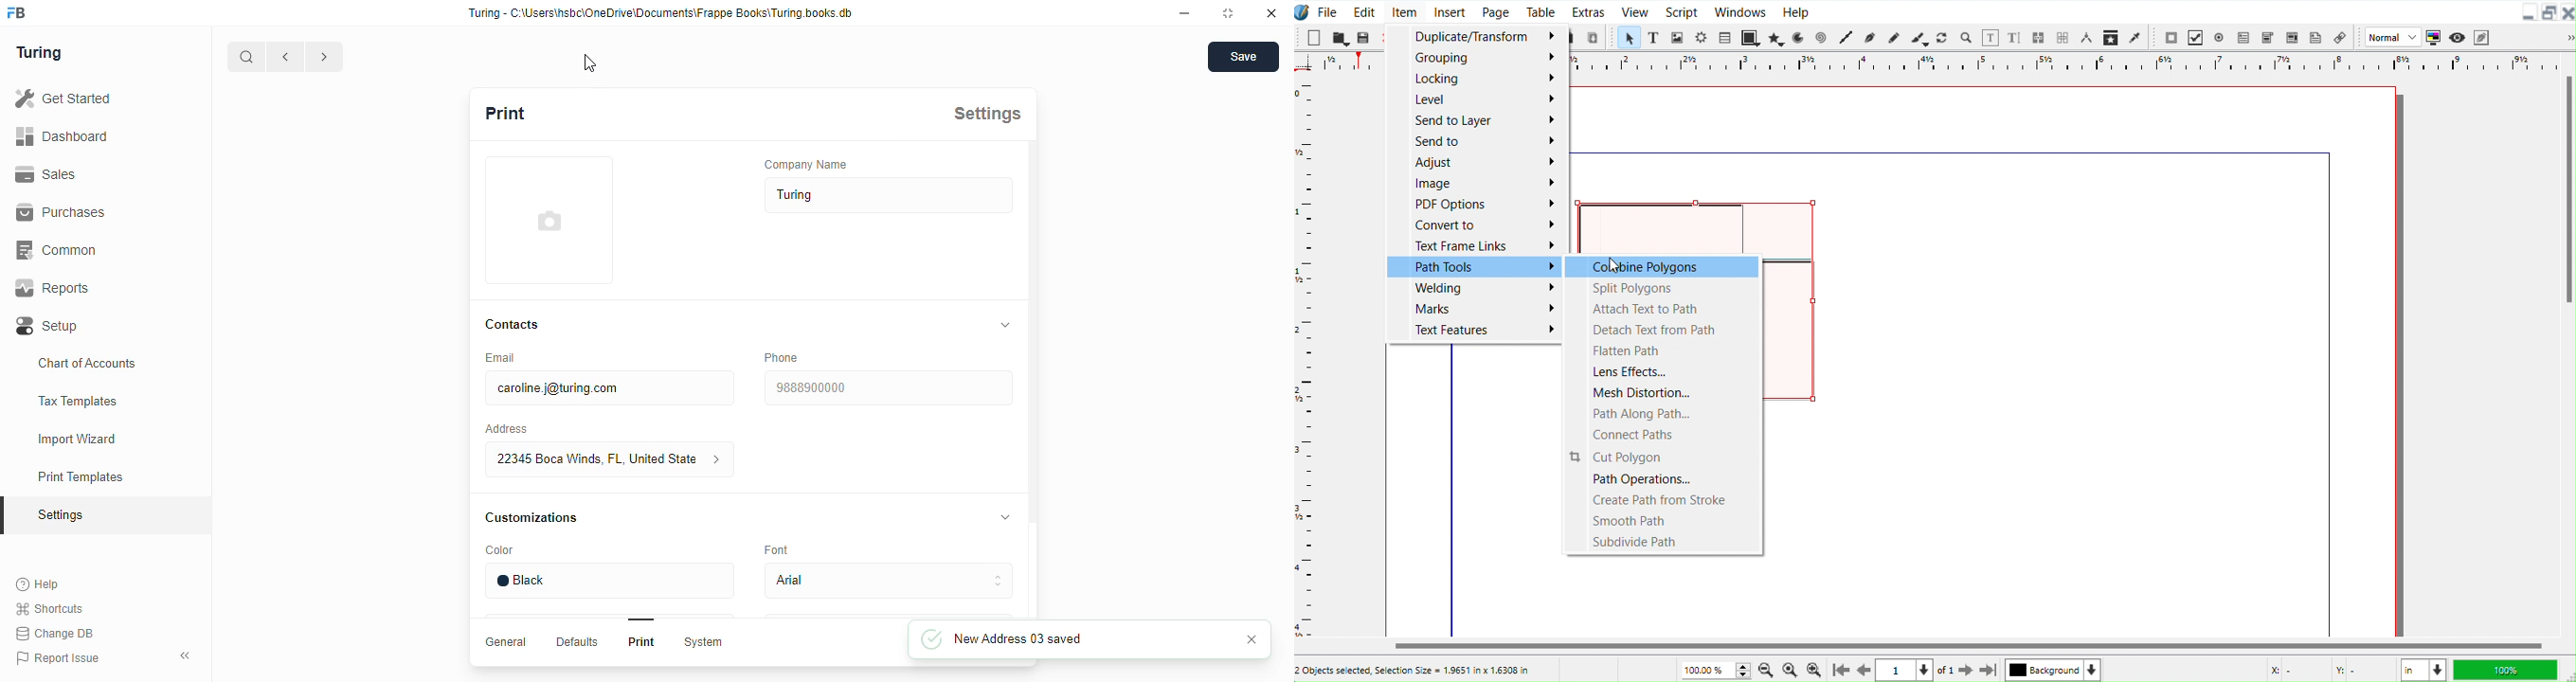 The image size is (2576, 700). What do you see at coordinates (2293, 670) in the screenshot?
I see `X Co-ordinate` at bounding box center [2293, 670].